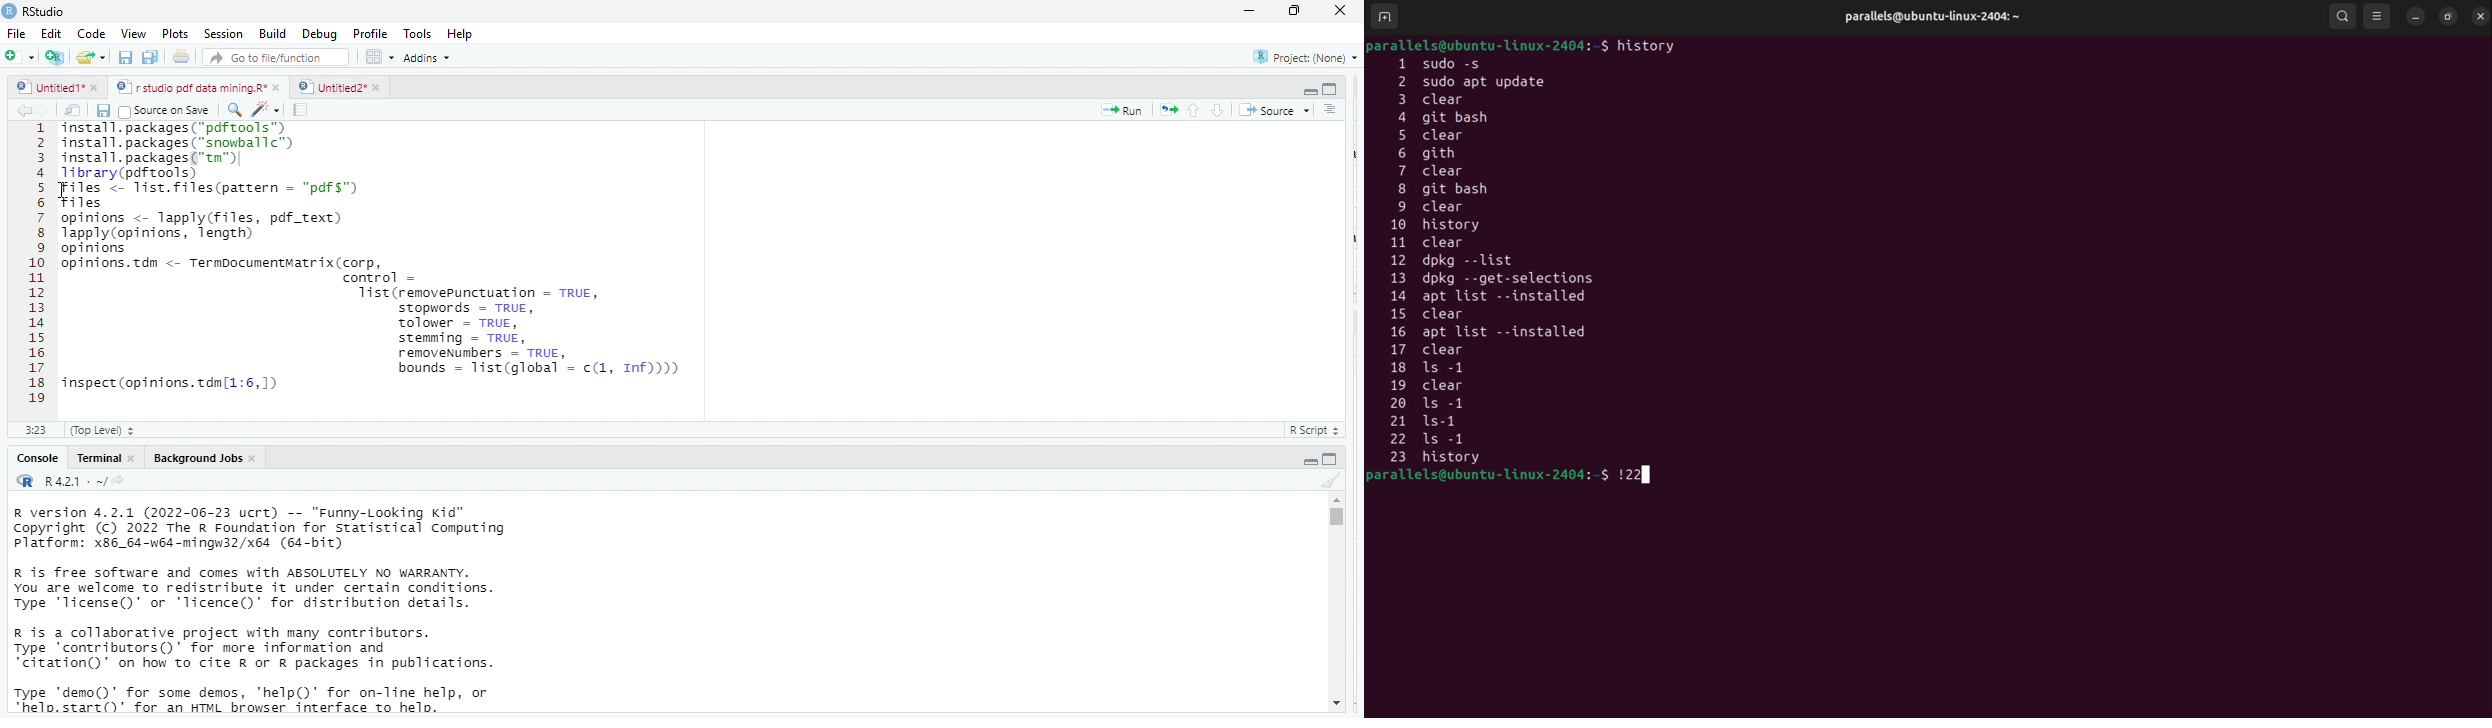 This screenshot has width=2492, height=728. Describe the element at coordinates (190, 88) in the screenshot. I see `rs studio pdf data mining r` at that location.